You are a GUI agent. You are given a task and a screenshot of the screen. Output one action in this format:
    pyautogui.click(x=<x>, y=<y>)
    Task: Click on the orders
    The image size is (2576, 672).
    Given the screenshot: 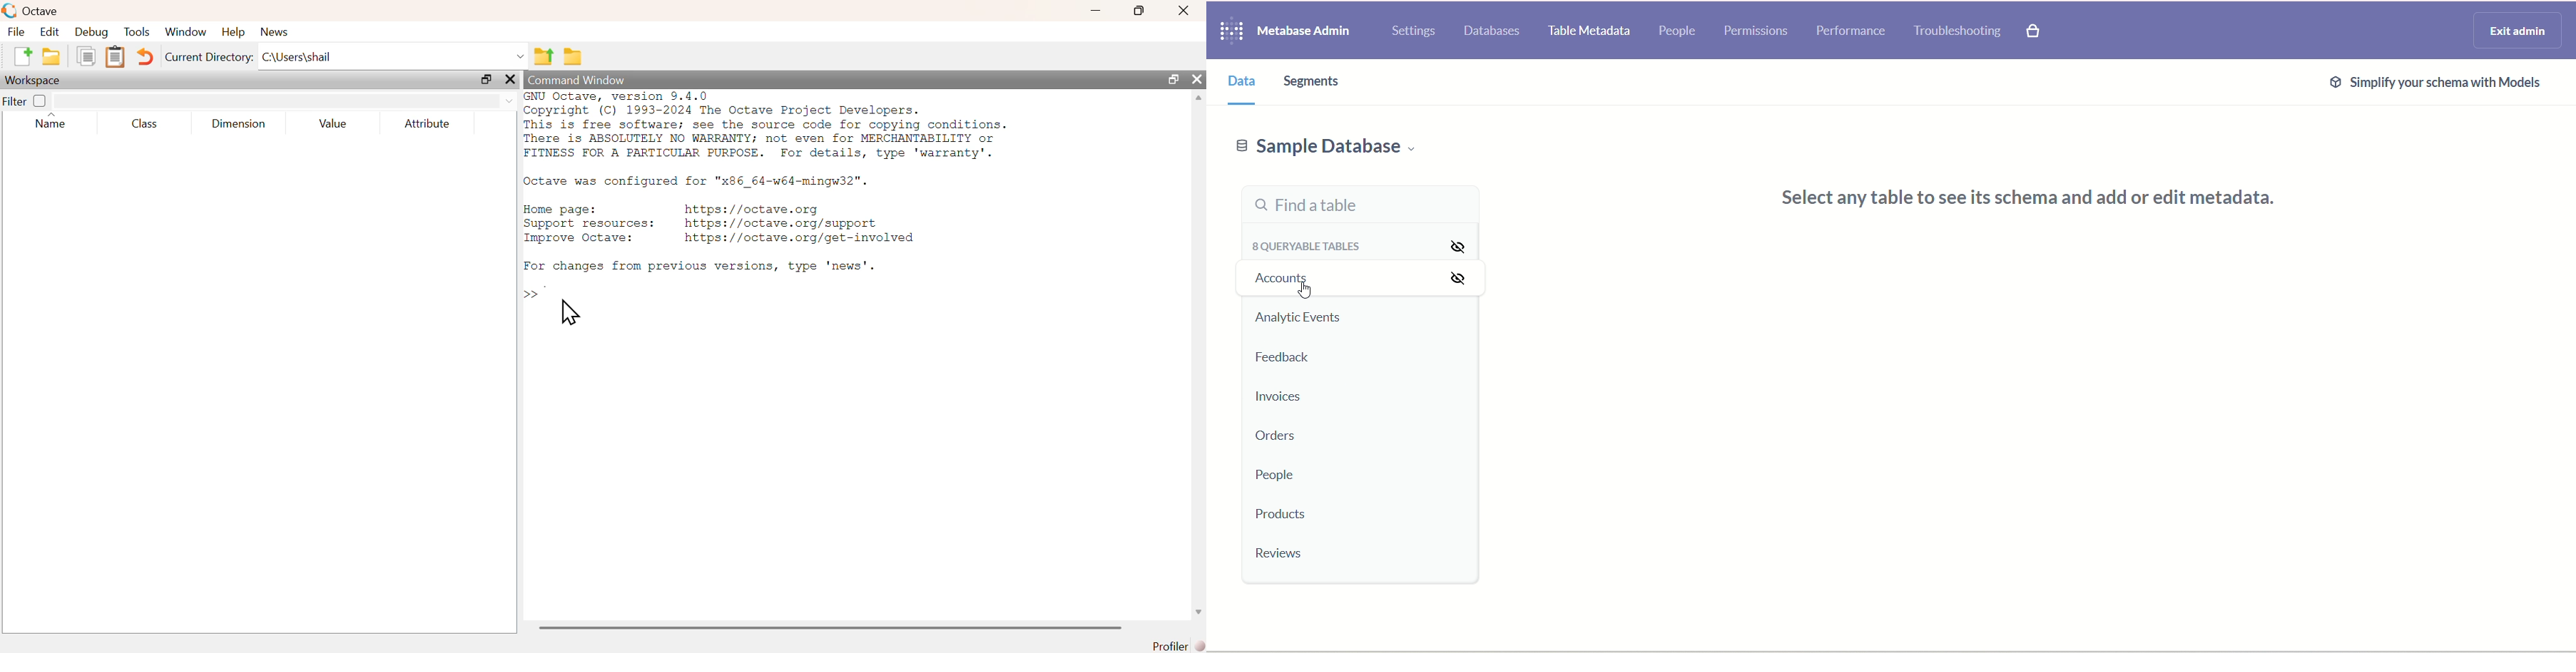 What is the action you would take?
    pyautogui.click(x=1280, y=437)
    